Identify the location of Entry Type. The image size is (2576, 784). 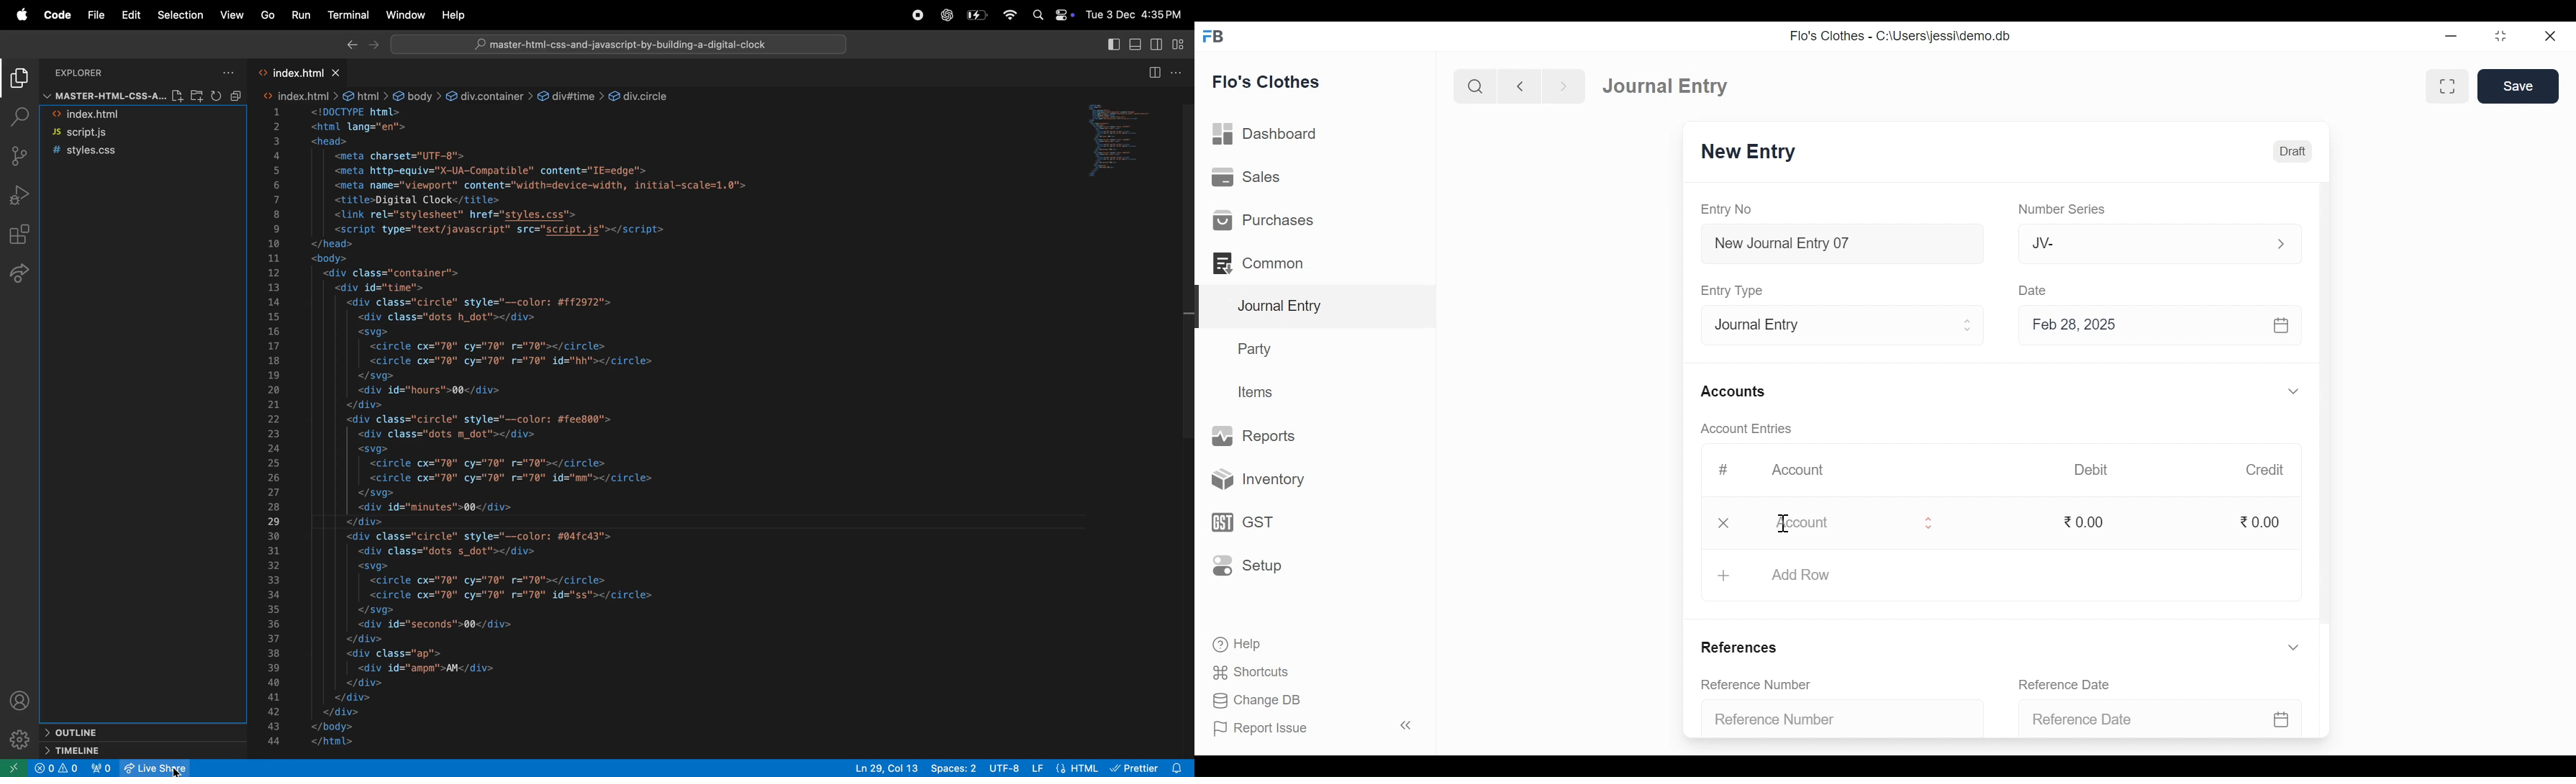
(1736, 291).